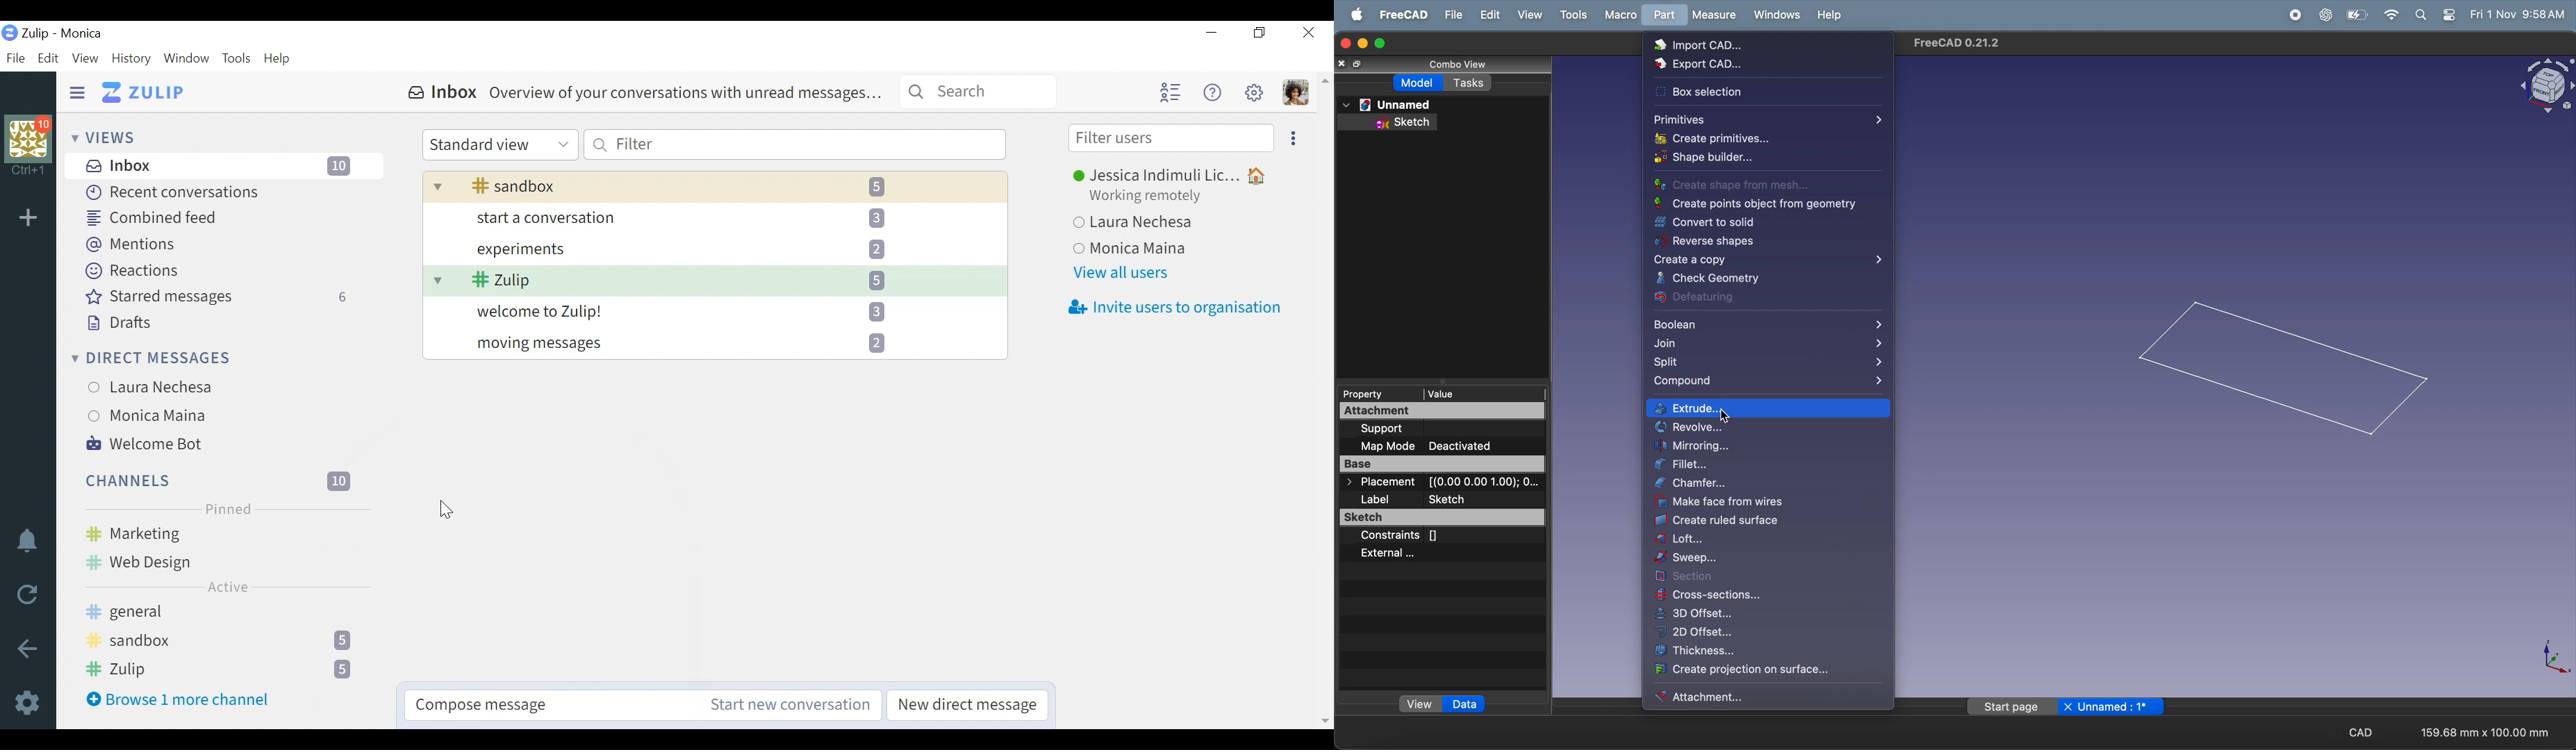  Describe the element at coordinates (222, 297) in the screenshot. I see `Starred messages 6` at that location.